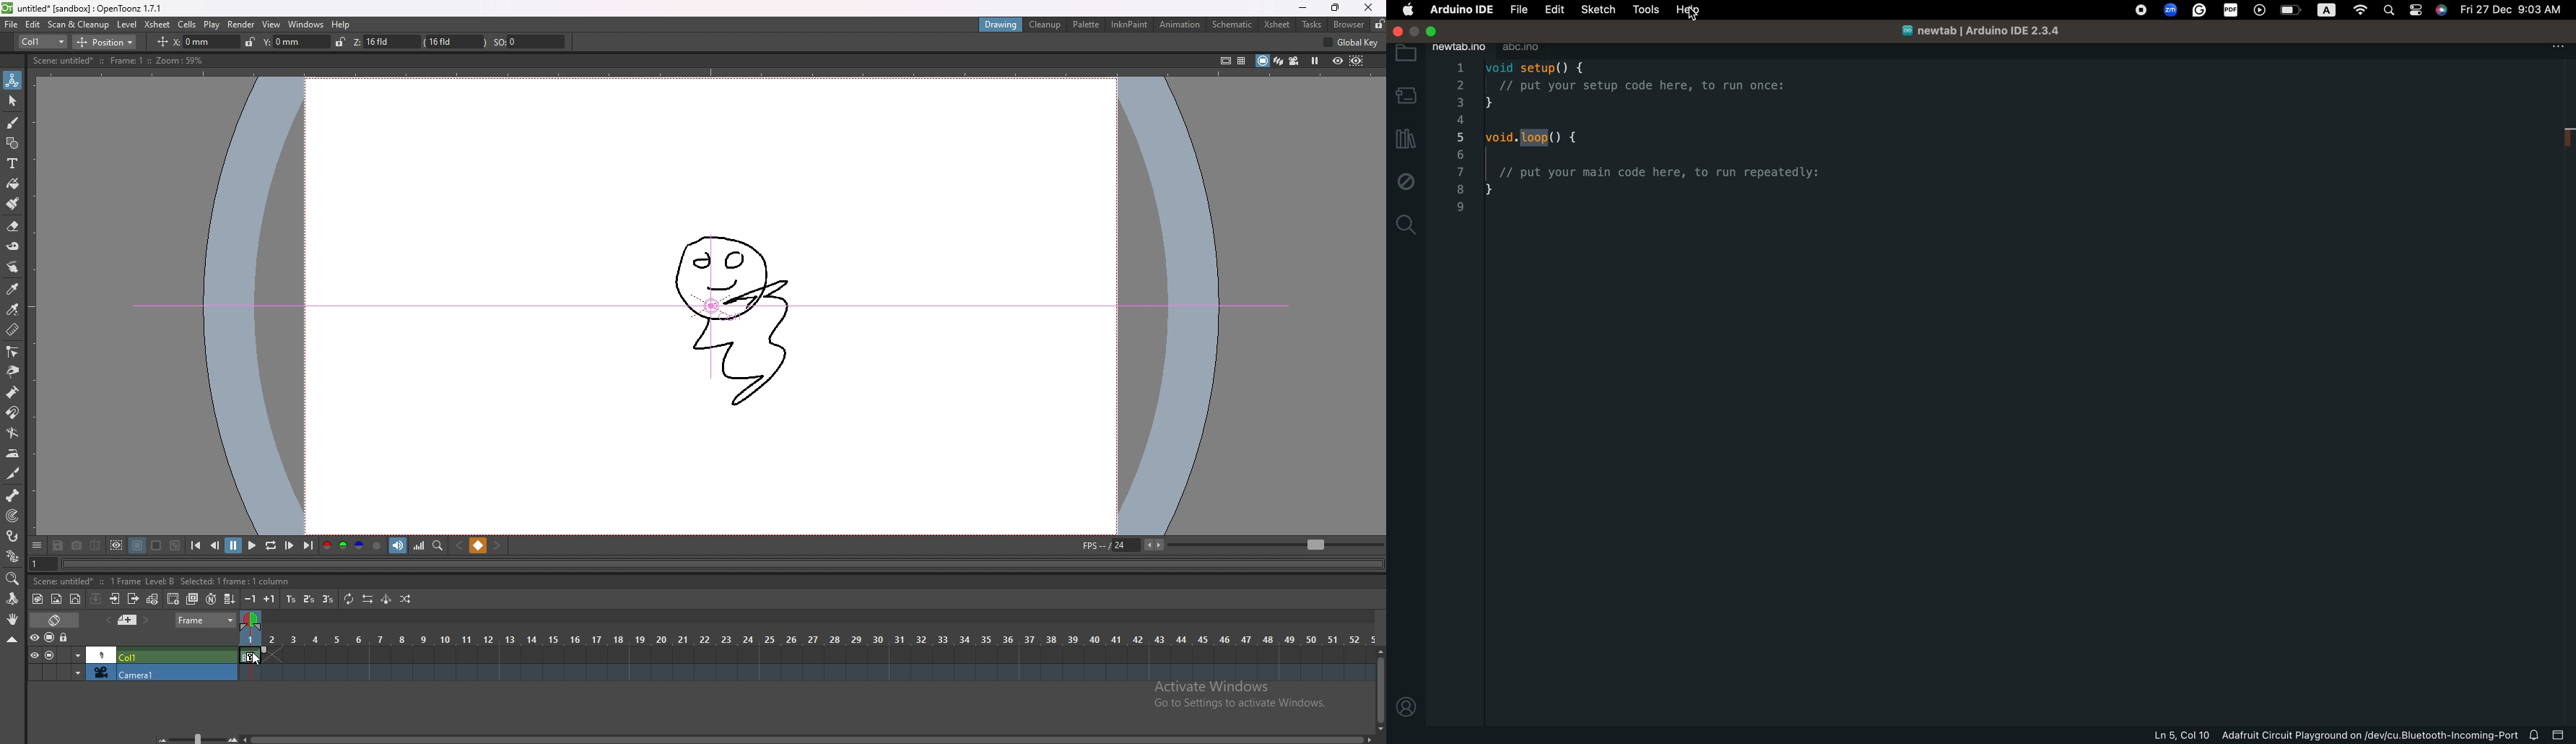 This screenshot has width=2576, height=756. What do you see at coordinates (806, 637) in the screenshot?
I see `time` at bounding box center [806, 637].